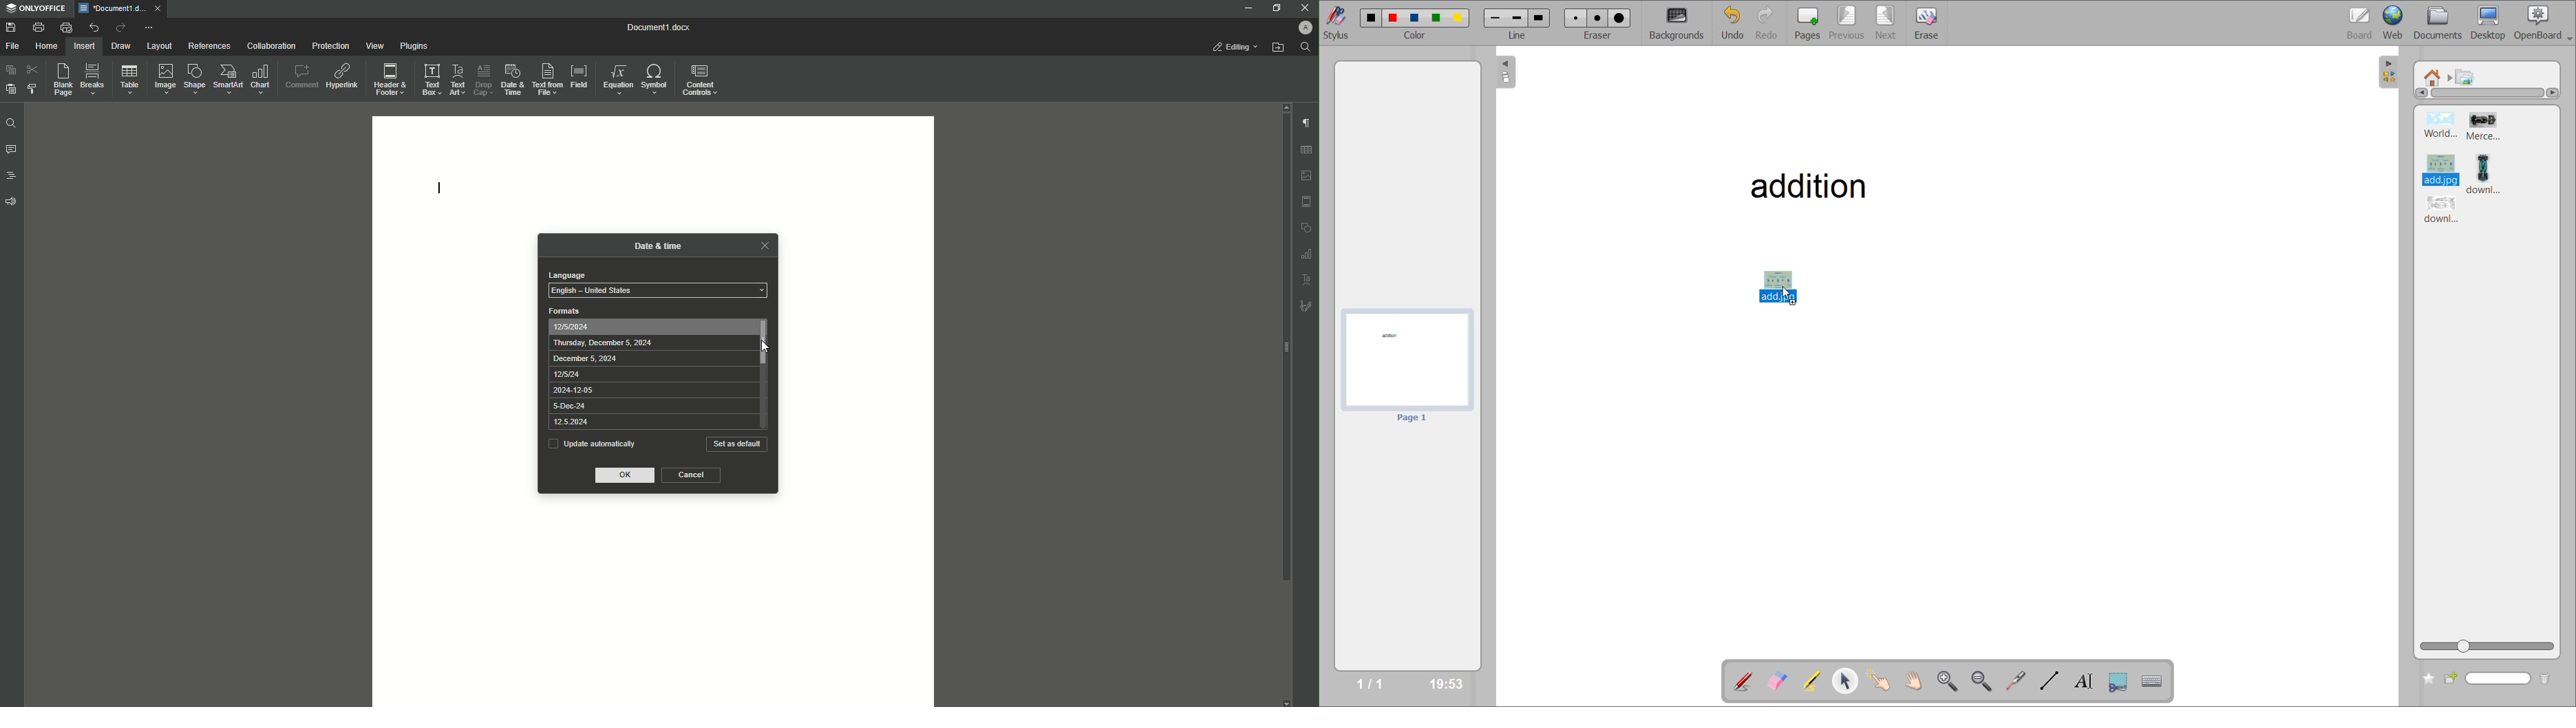 Image resolution: width=2576 pixels, height=728 pixels. Describe the element at coordinates (511, 78) in the screenshot. I see `Date and Time` at that location.